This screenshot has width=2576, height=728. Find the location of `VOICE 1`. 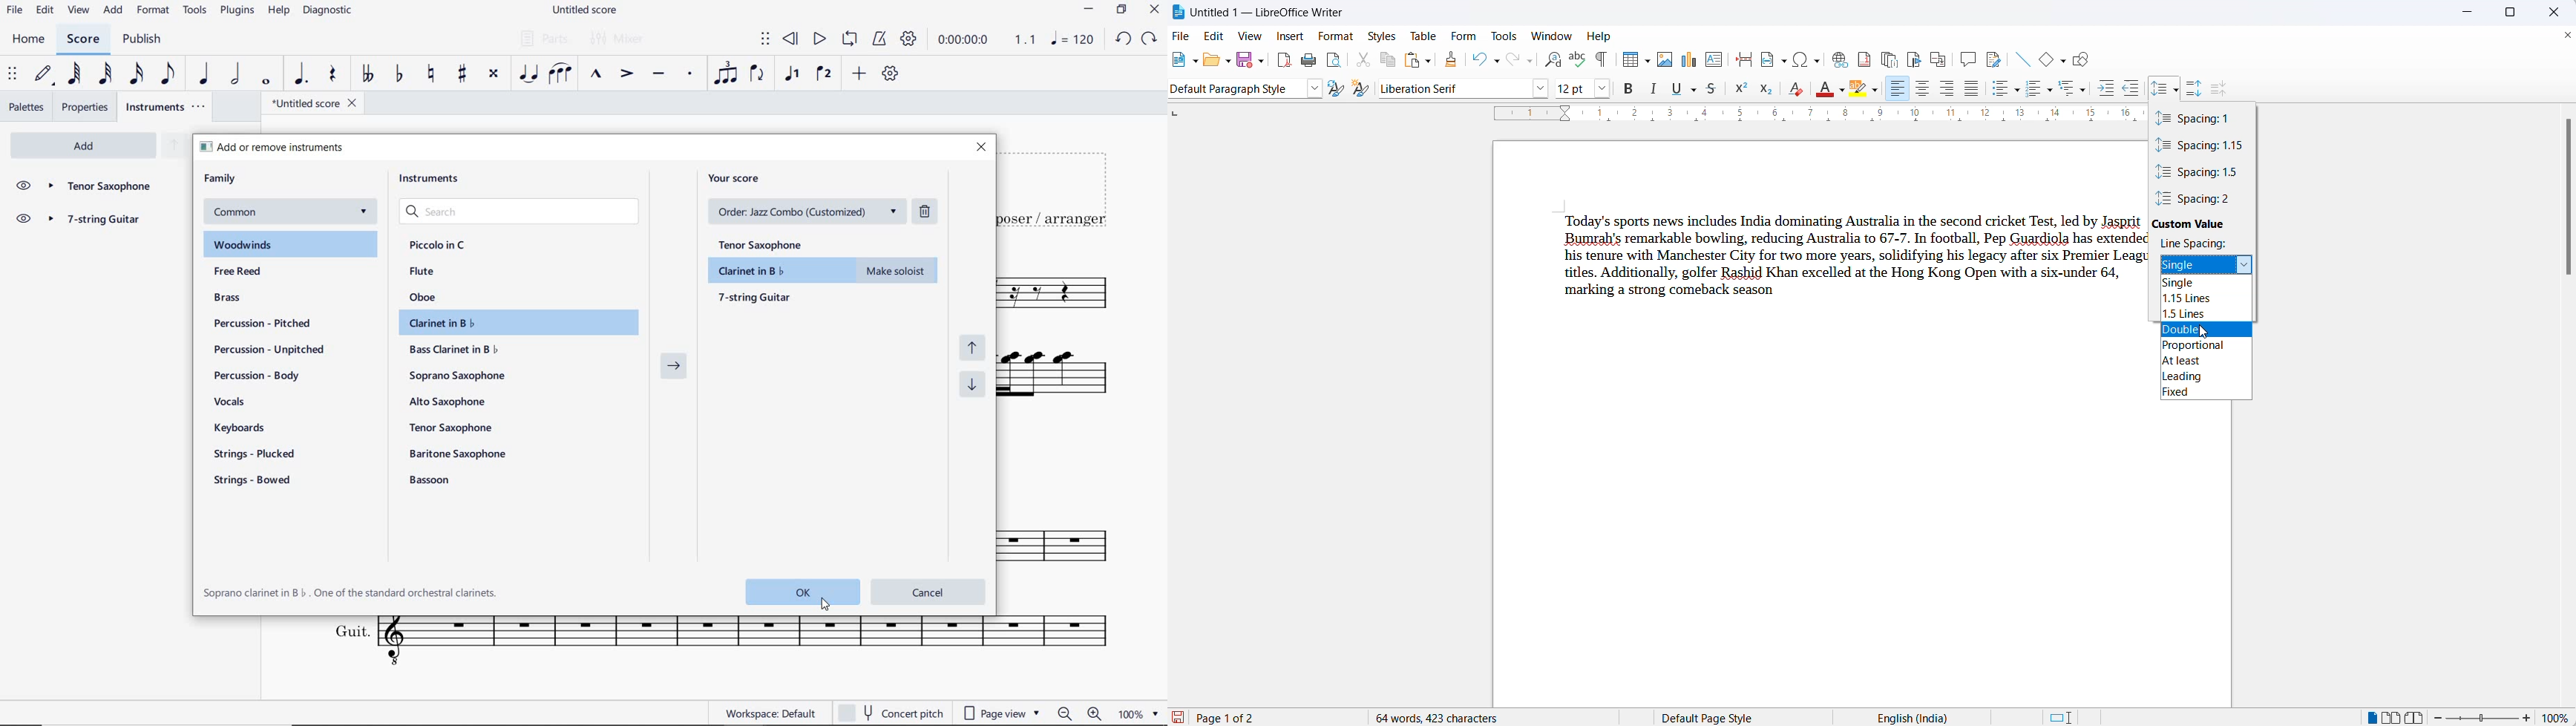

VOICE 1 is located at coordinates (792, 75).